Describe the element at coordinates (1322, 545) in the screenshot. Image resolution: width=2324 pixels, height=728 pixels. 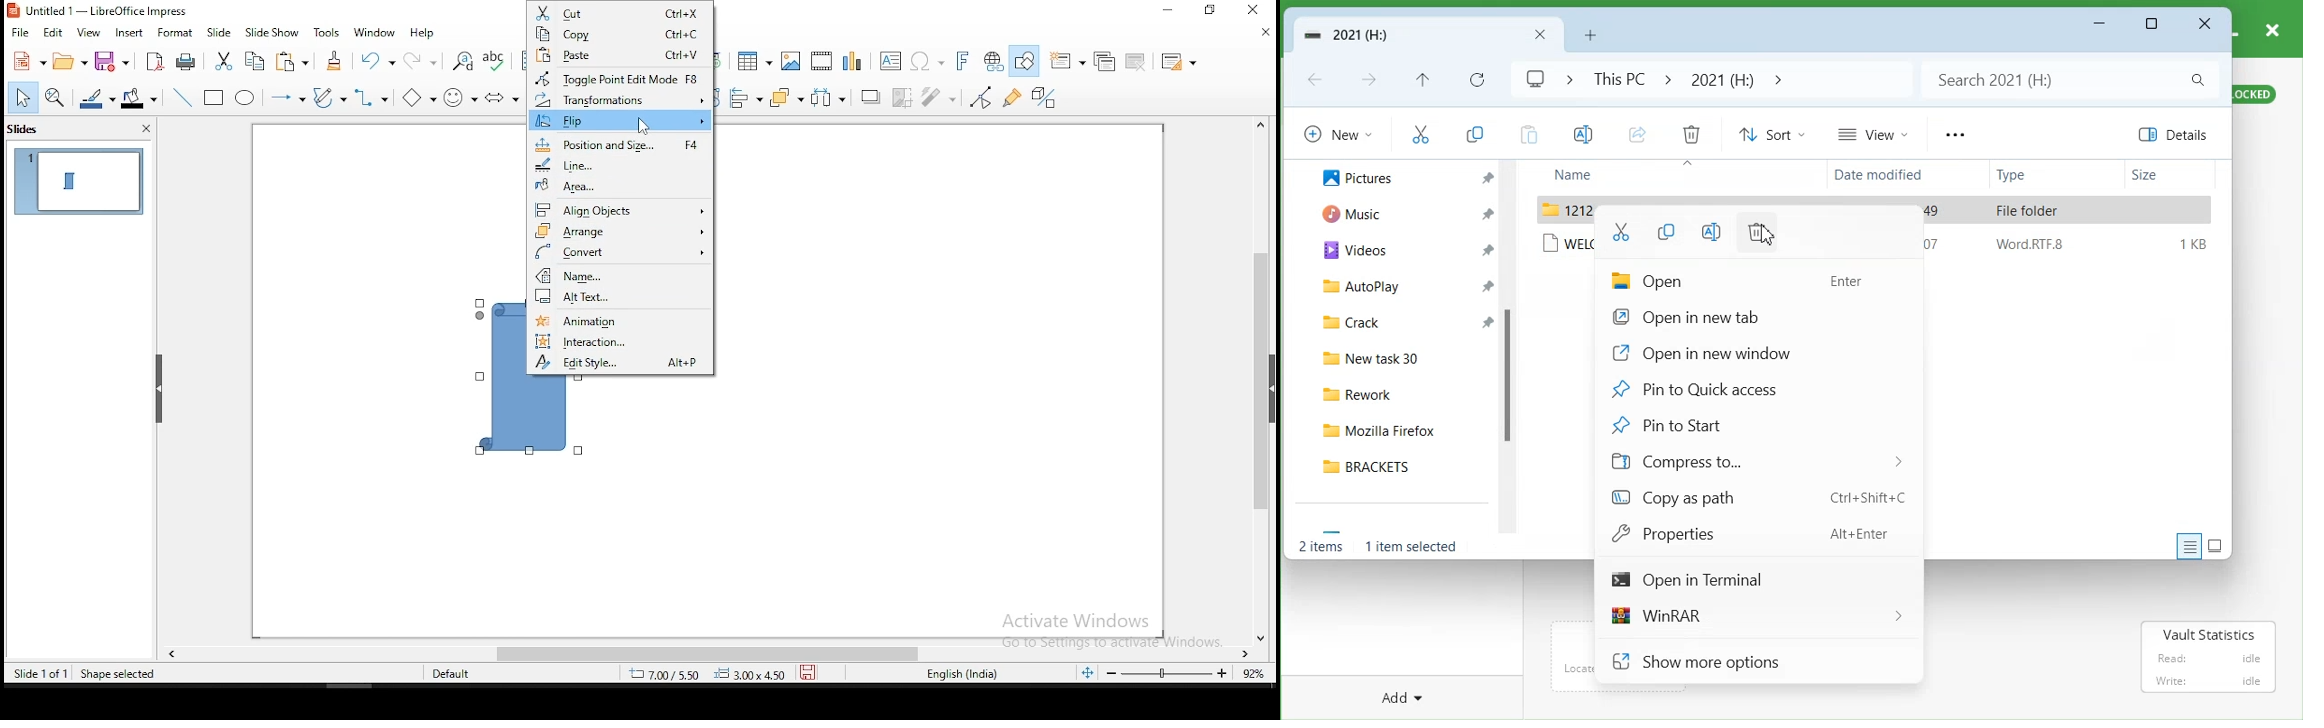
I see `Text` at that location.